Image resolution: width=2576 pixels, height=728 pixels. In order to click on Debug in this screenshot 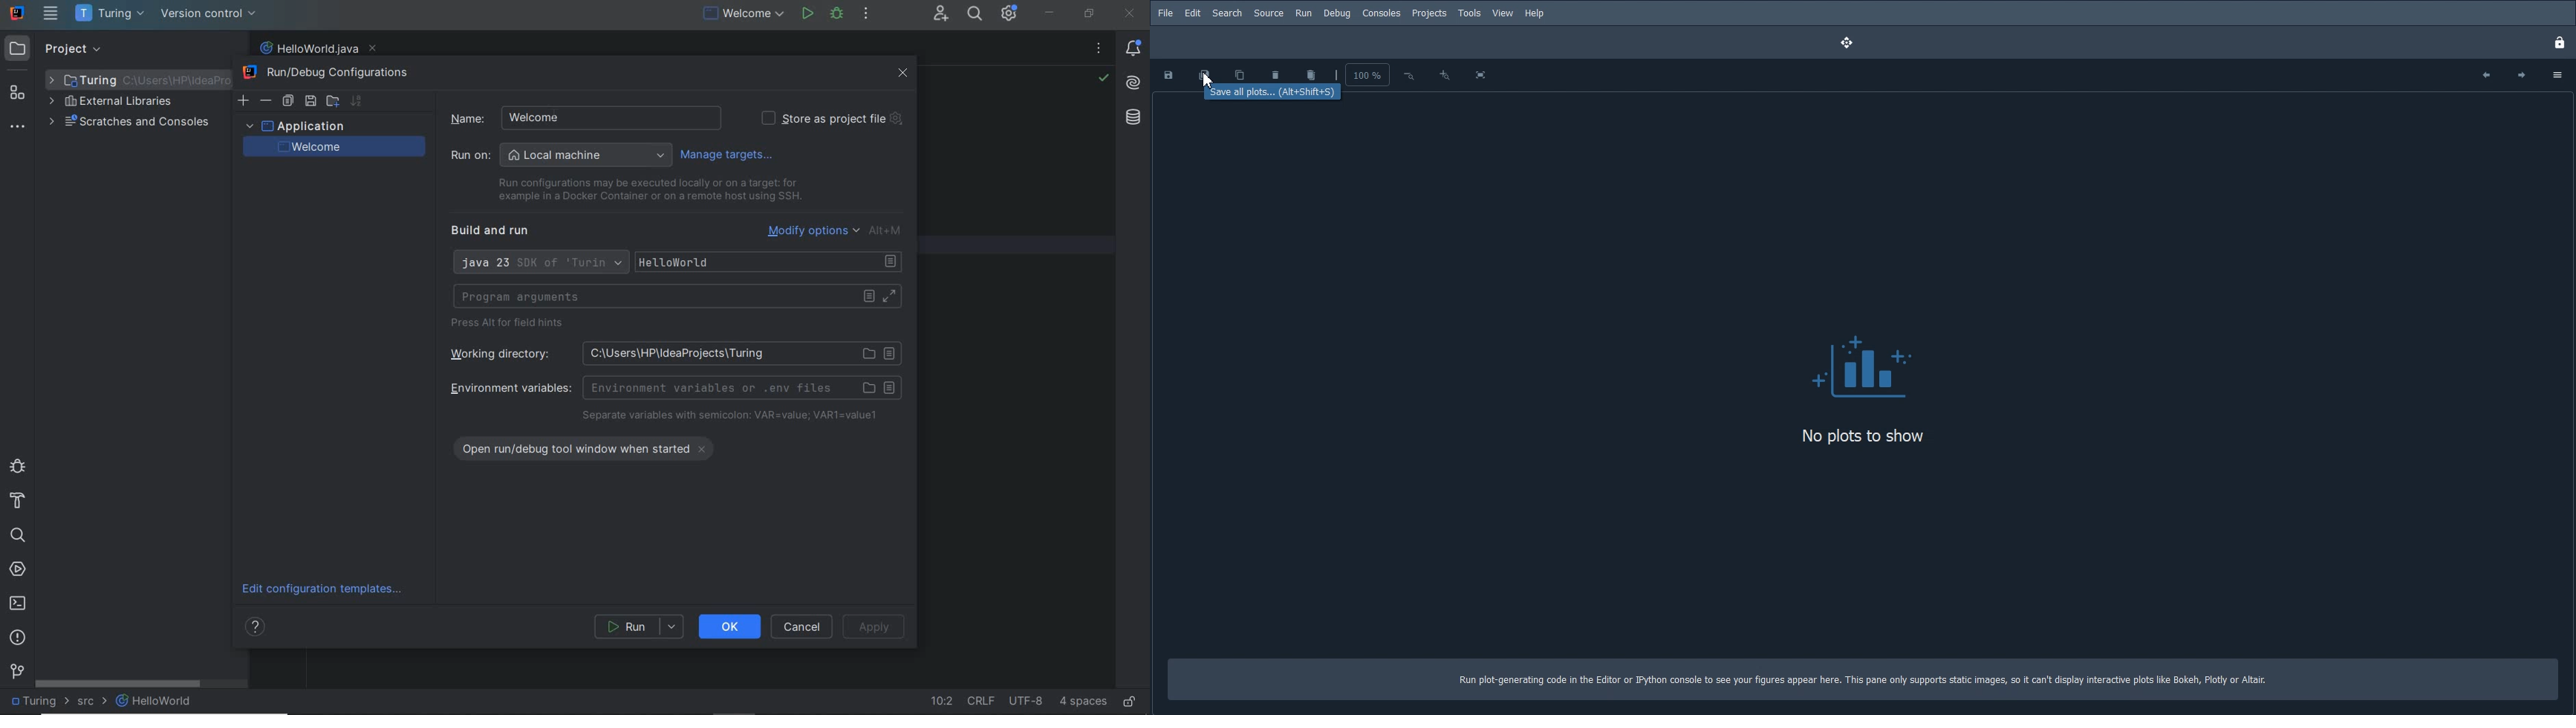, I will do `click(1337, 13)`.